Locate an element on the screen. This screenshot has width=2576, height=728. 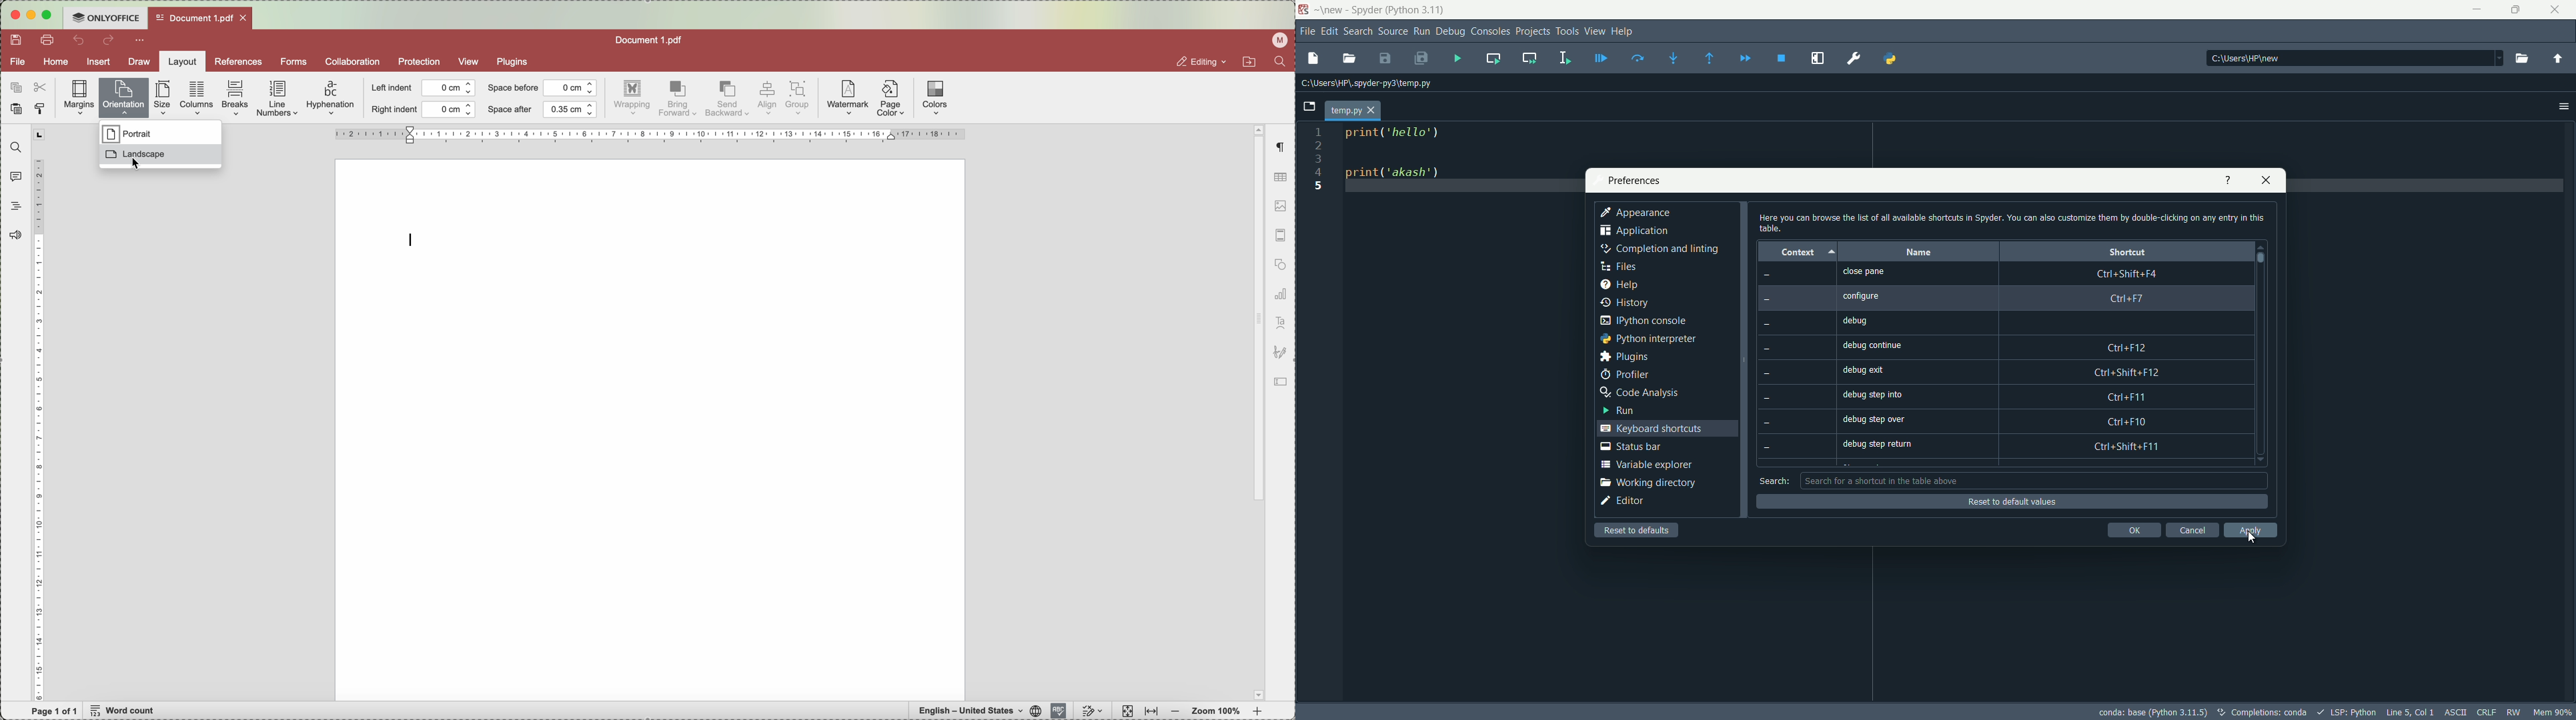
minimize is located at coordinates (2477, 10).